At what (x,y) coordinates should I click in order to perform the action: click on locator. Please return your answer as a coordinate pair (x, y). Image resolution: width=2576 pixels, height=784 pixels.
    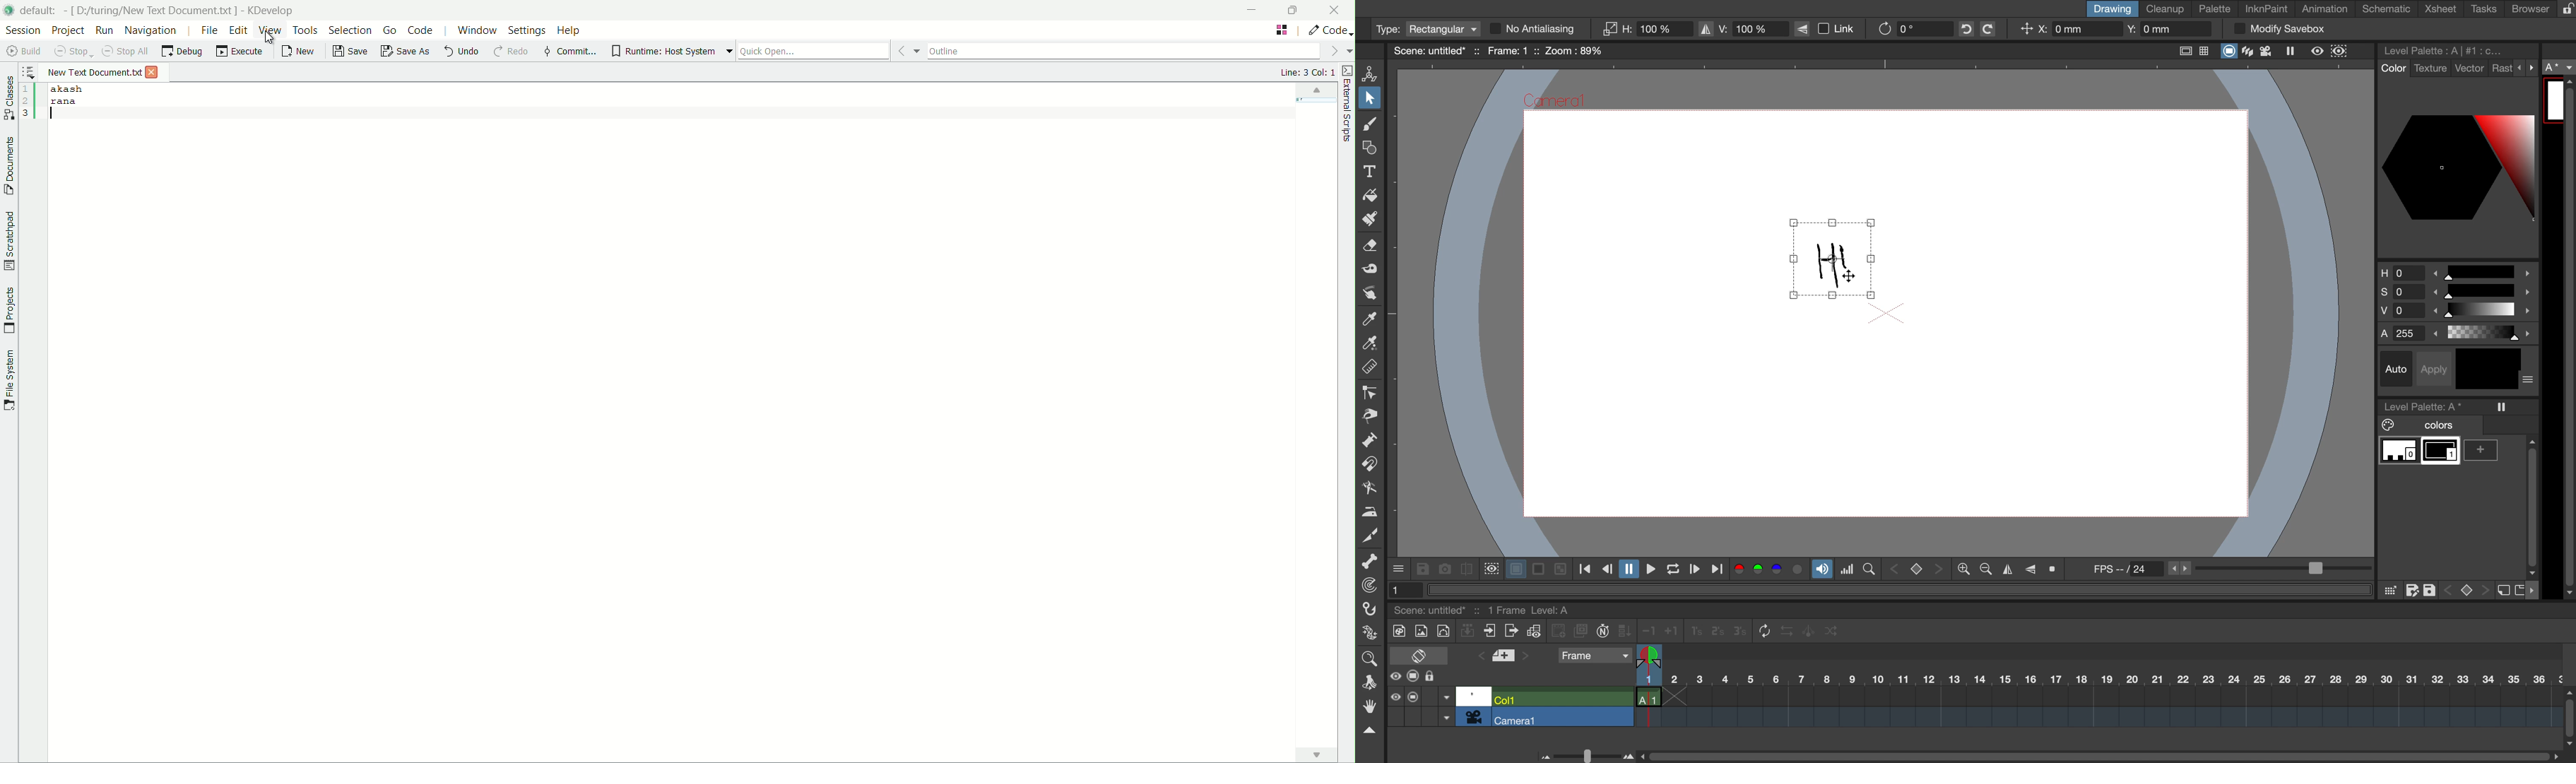
    Looking at the image, I should click on (1869, 568).